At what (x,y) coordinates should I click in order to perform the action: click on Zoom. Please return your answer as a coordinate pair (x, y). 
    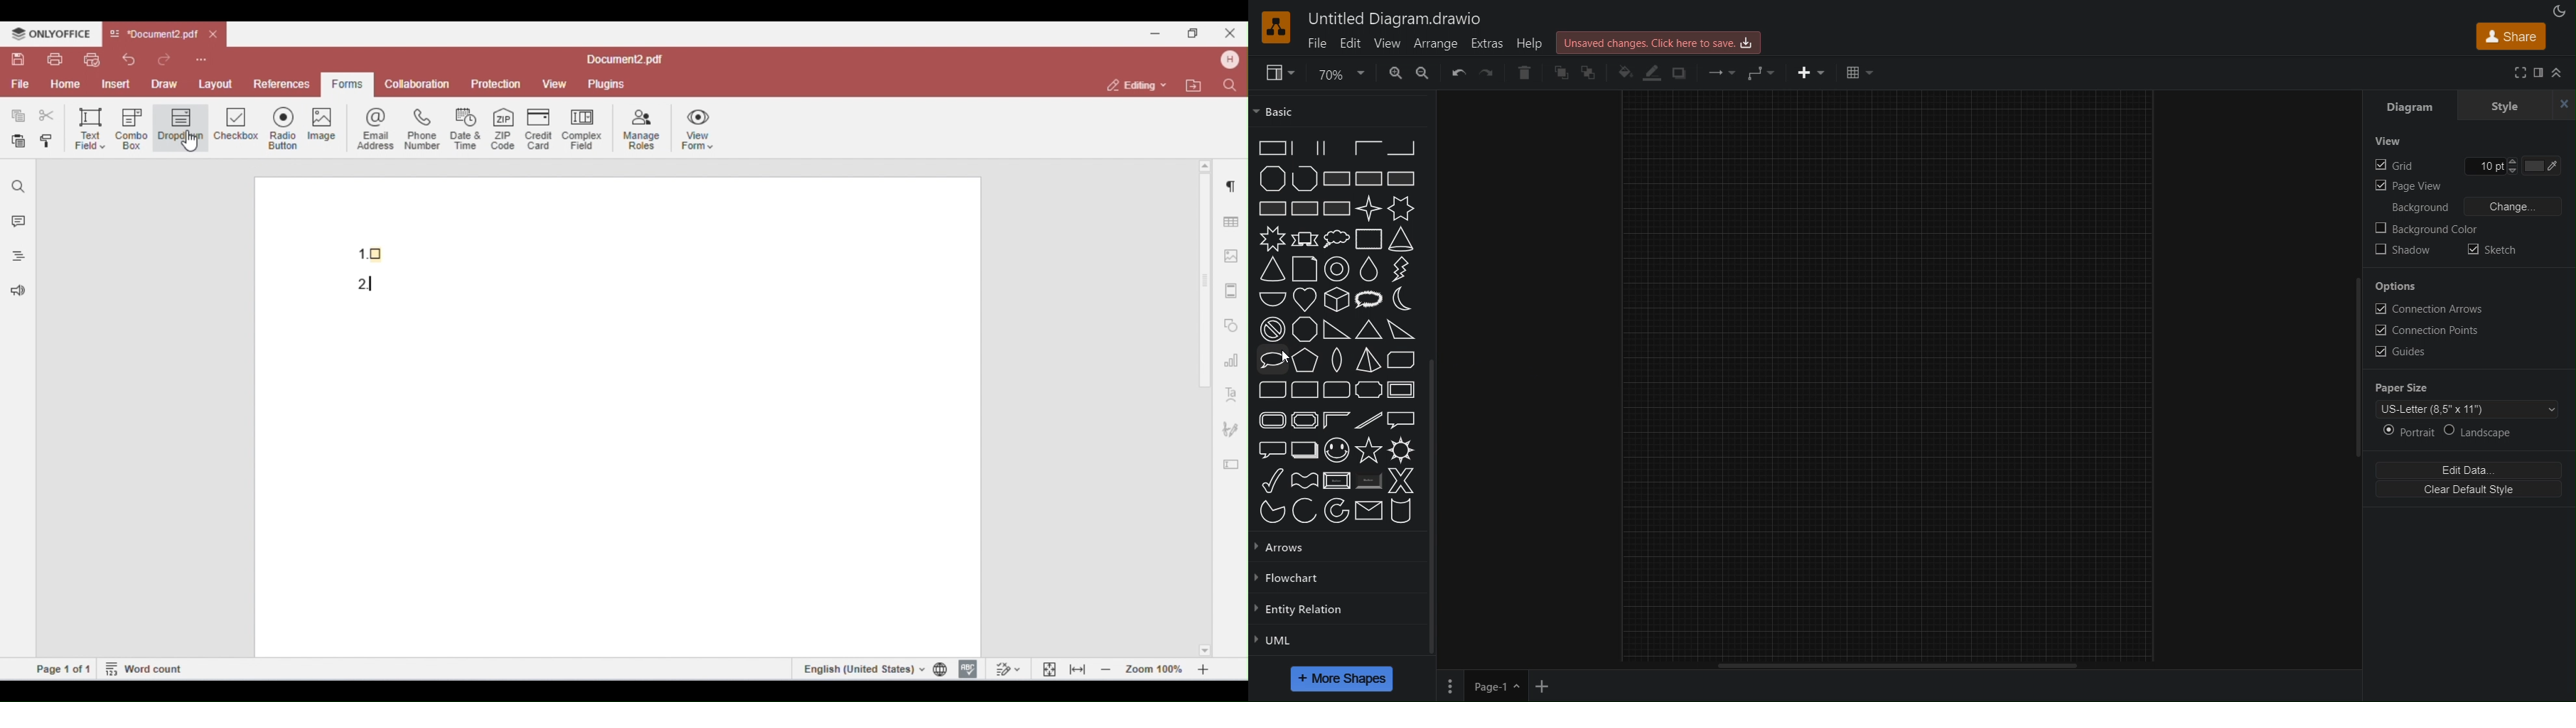
    Looking at the image, I should click on (1338, 75).